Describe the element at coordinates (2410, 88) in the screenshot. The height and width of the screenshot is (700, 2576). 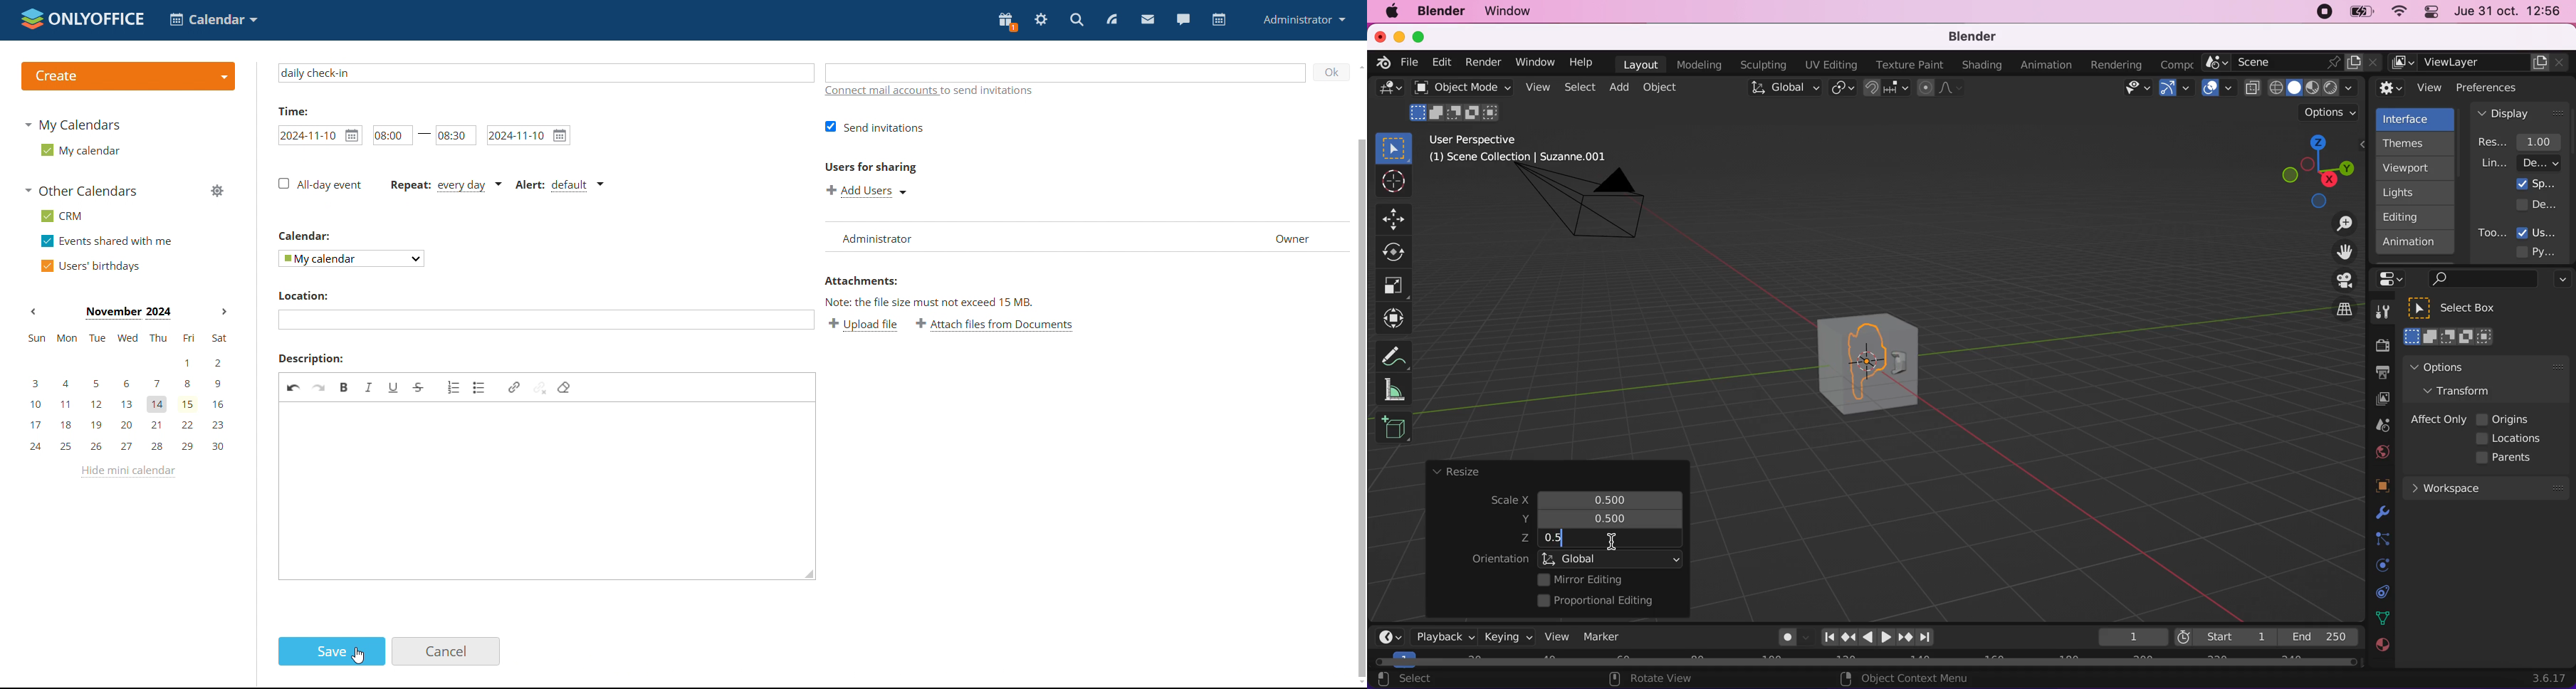
I see `view` at that location.